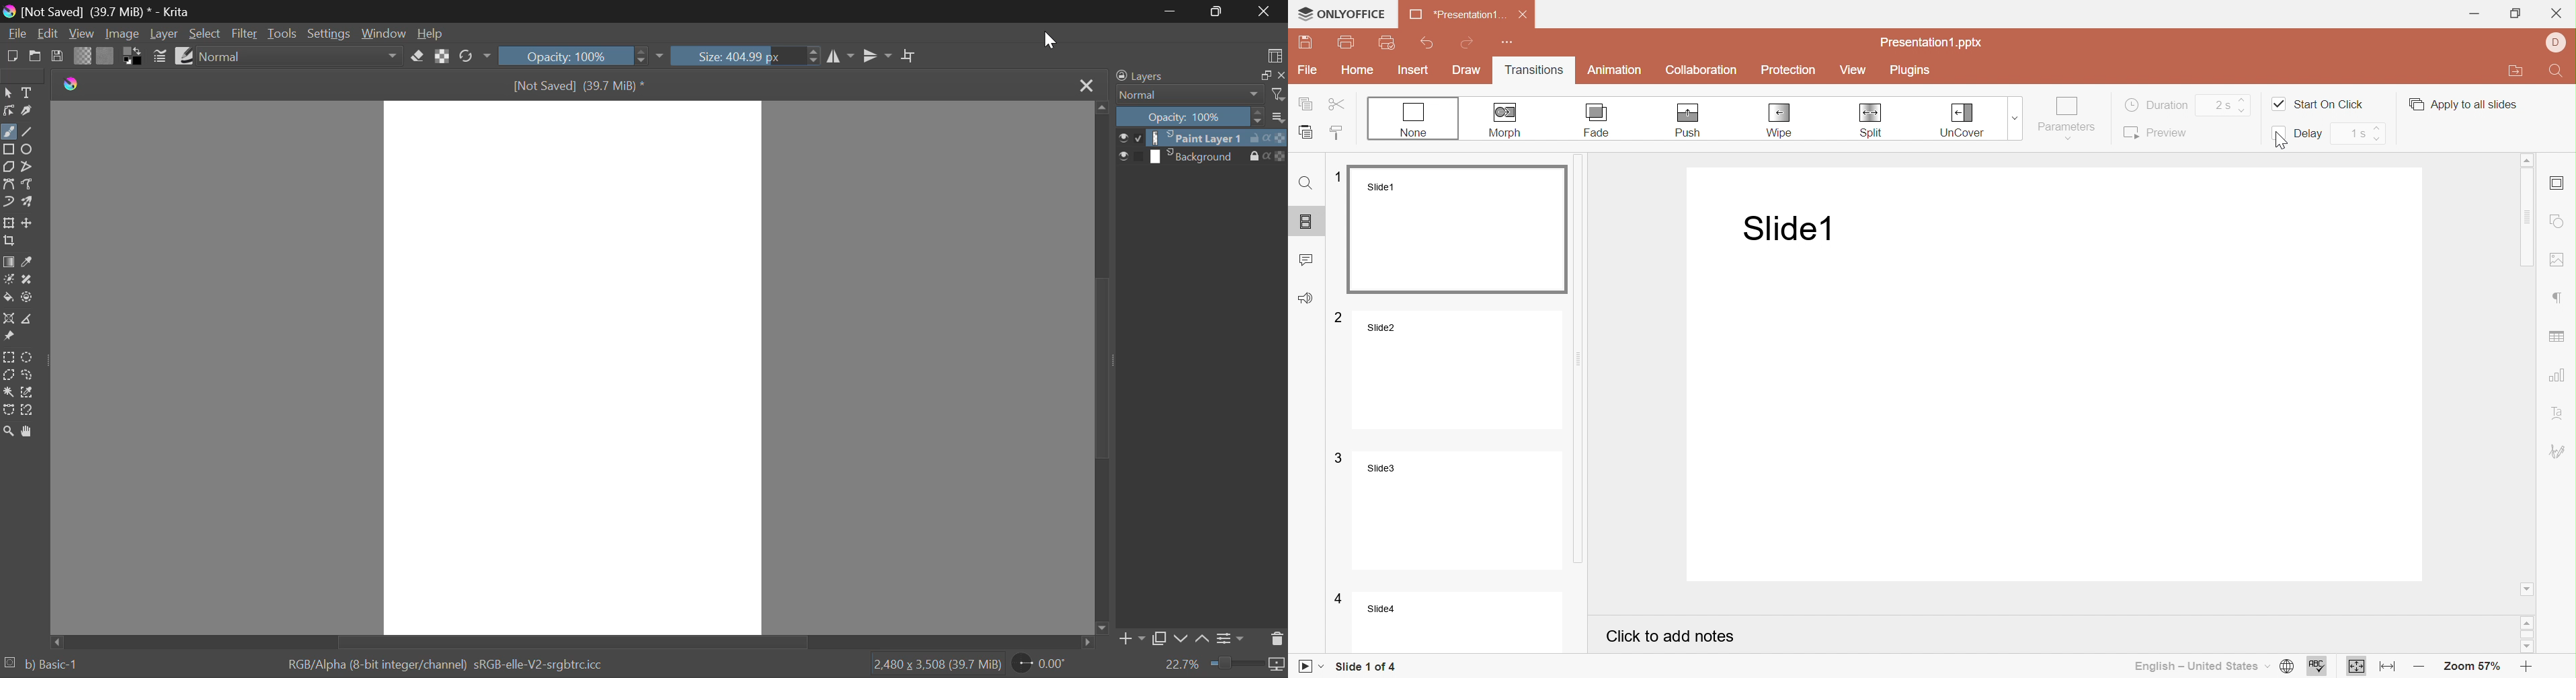 The image size is (2576, 700). What do you see at coordinates (8, 262) in the screenshot?
I see `Fill Gradient` at bounding box center [8, 262].